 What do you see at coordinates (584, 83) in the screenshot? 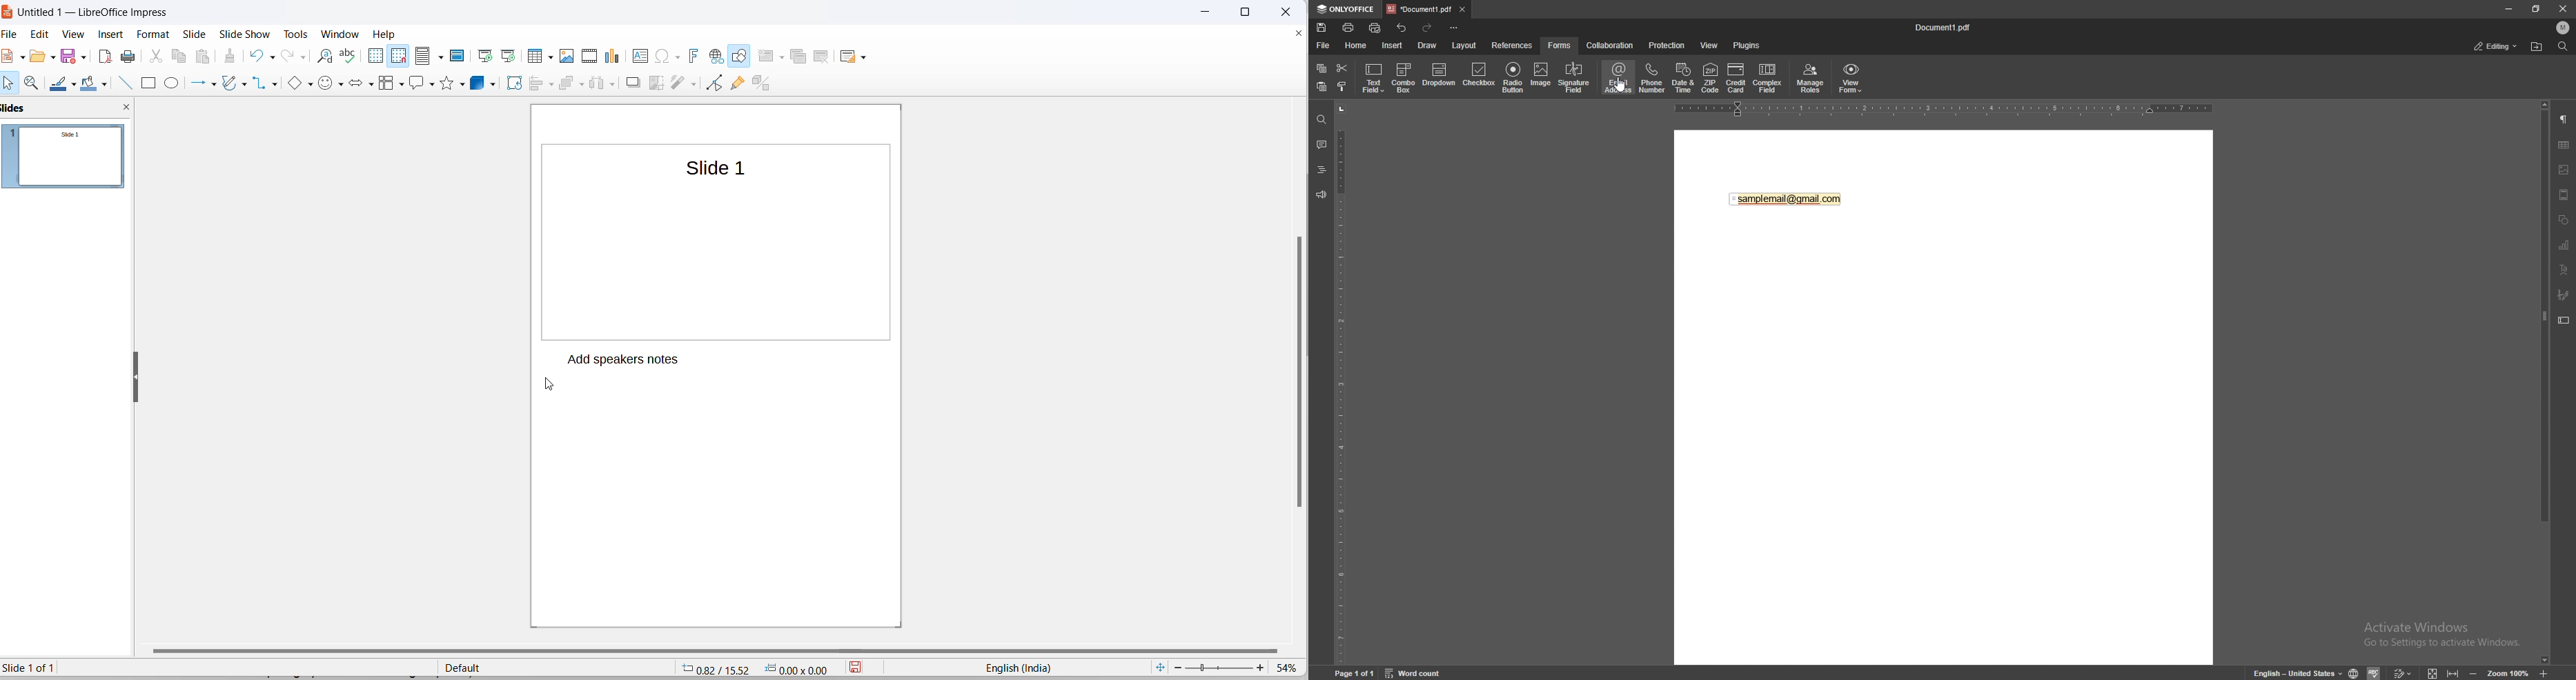
I see `arrange options` at bounding box center [584, 83].